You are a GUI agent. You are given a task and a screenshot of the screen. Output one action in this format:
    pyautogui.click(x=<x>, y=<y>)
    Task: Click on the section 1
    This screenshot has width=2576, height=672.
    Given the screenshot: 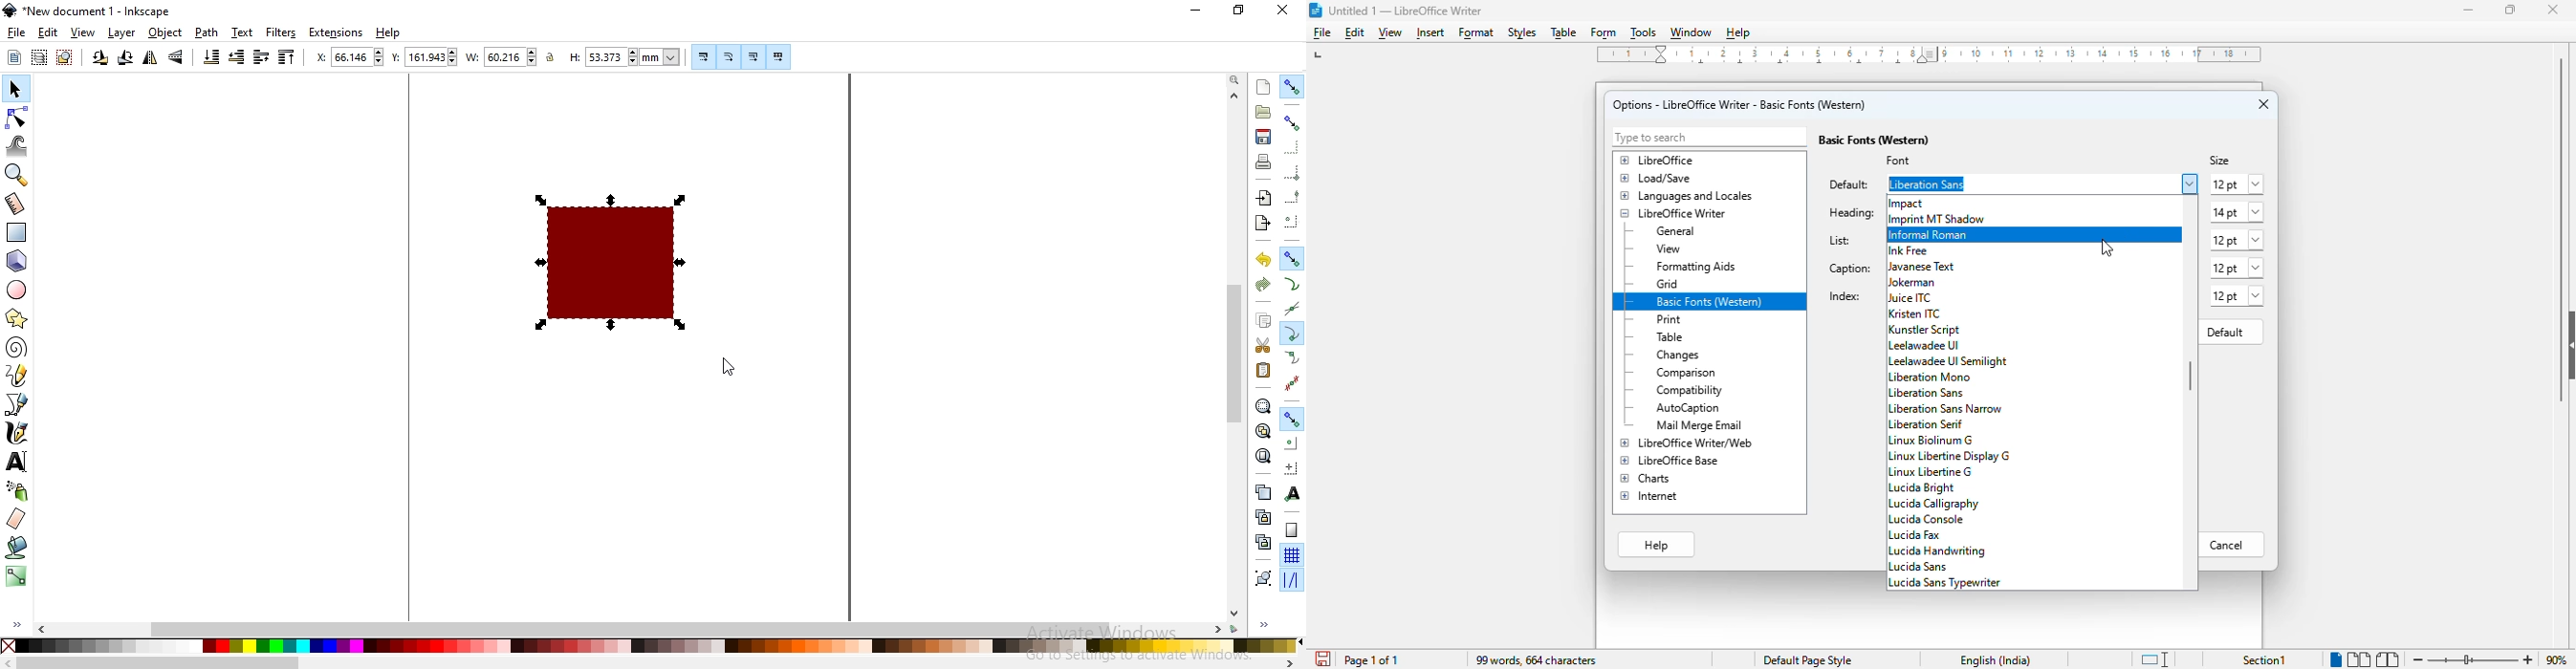 What is the action you would take?
    pyautogui.click(x=2265, y=661)
    